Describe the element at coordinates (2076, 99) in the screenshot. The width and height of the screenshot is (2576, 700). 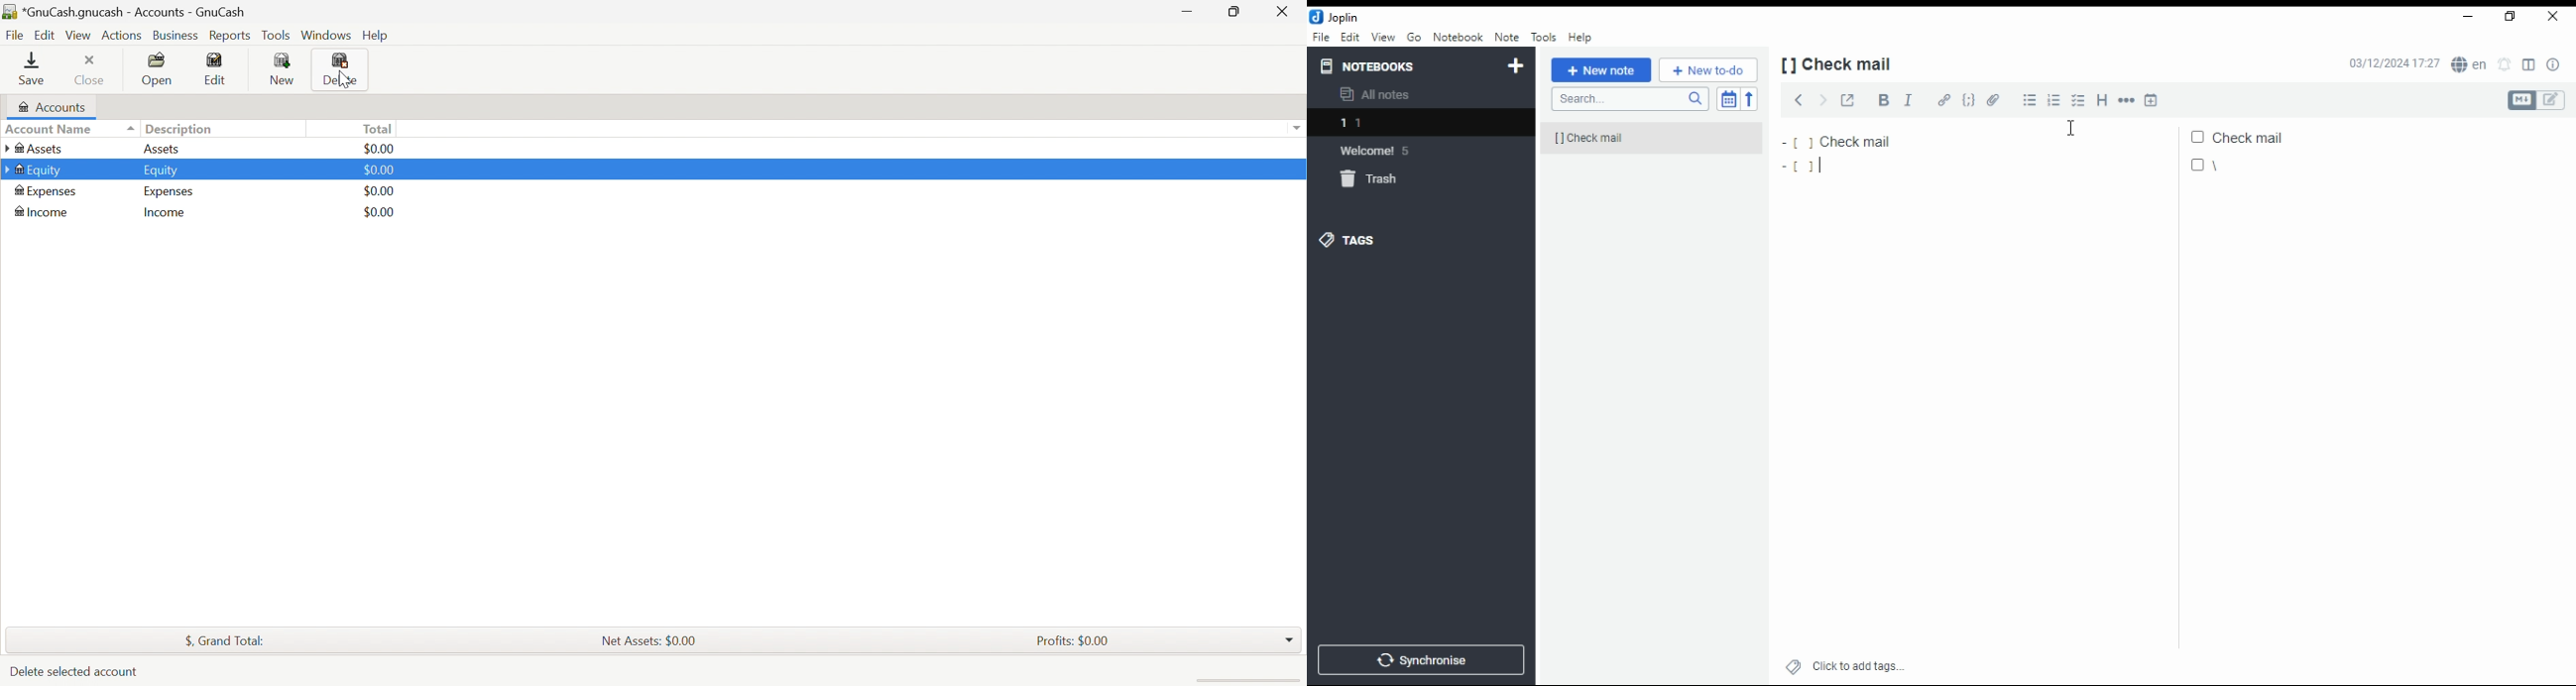
I see `checkbox list` at that location.